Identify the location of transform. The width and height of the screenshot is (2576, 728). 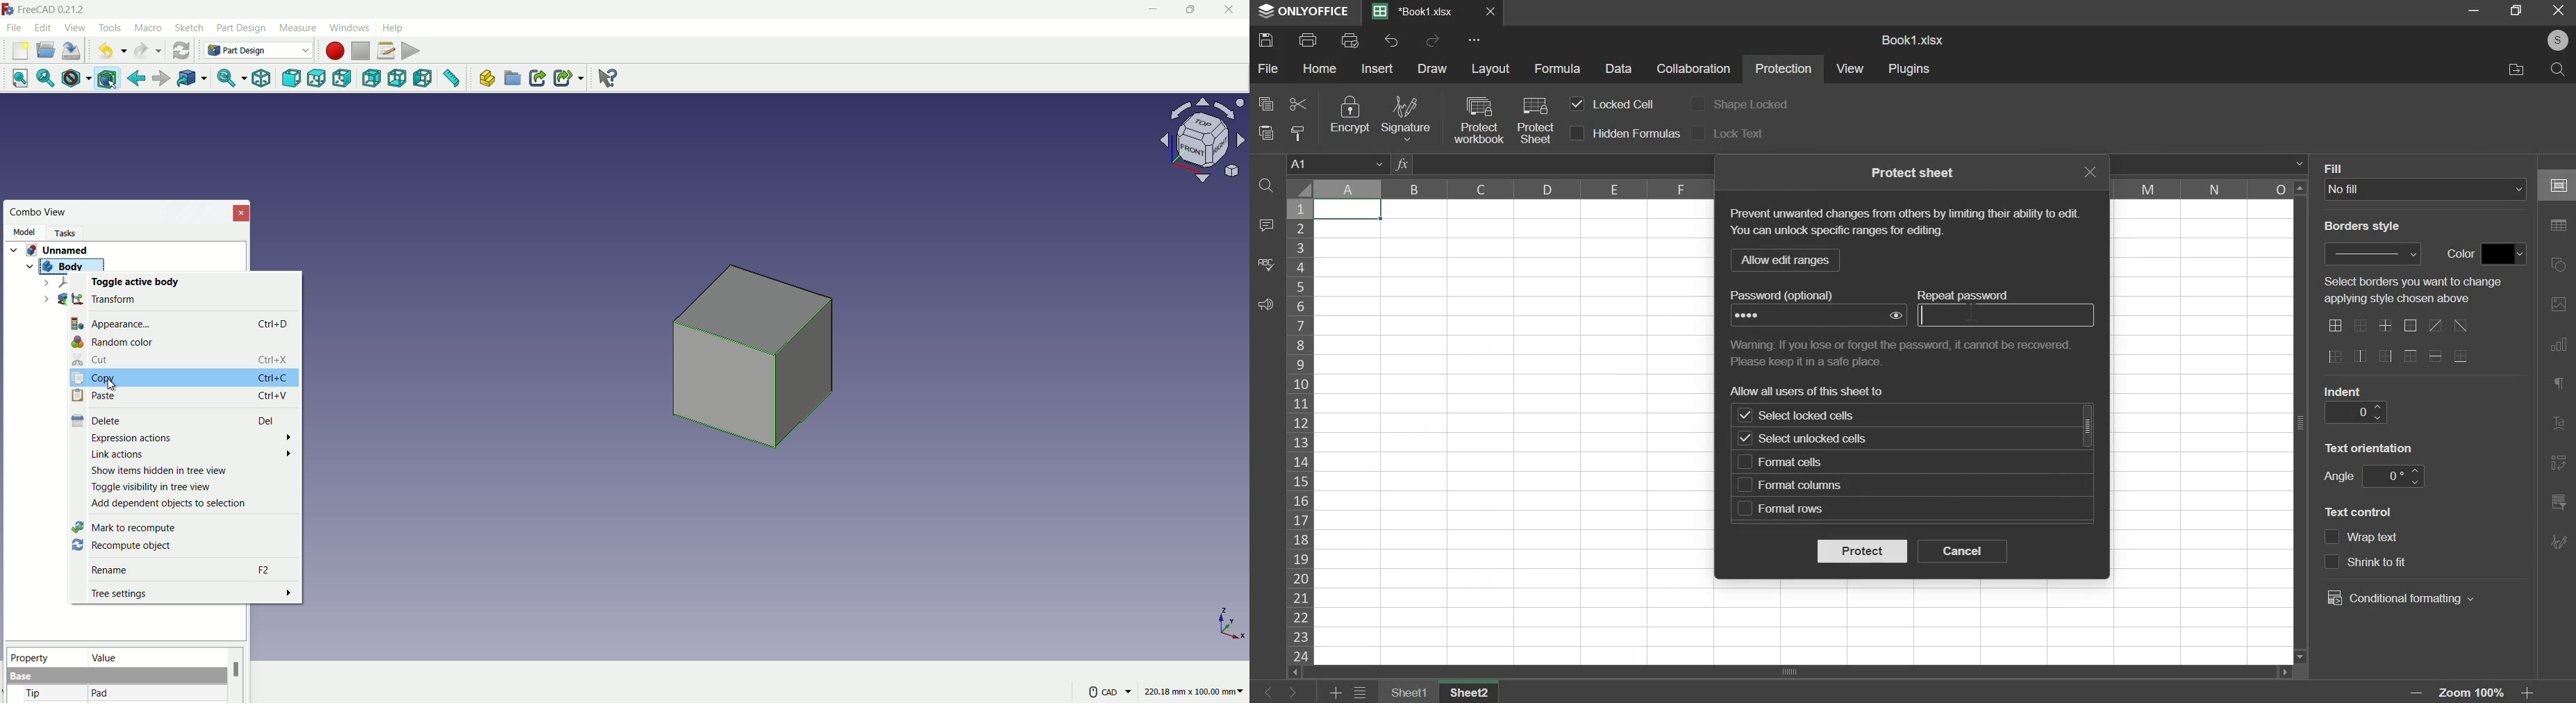
(105, 298).